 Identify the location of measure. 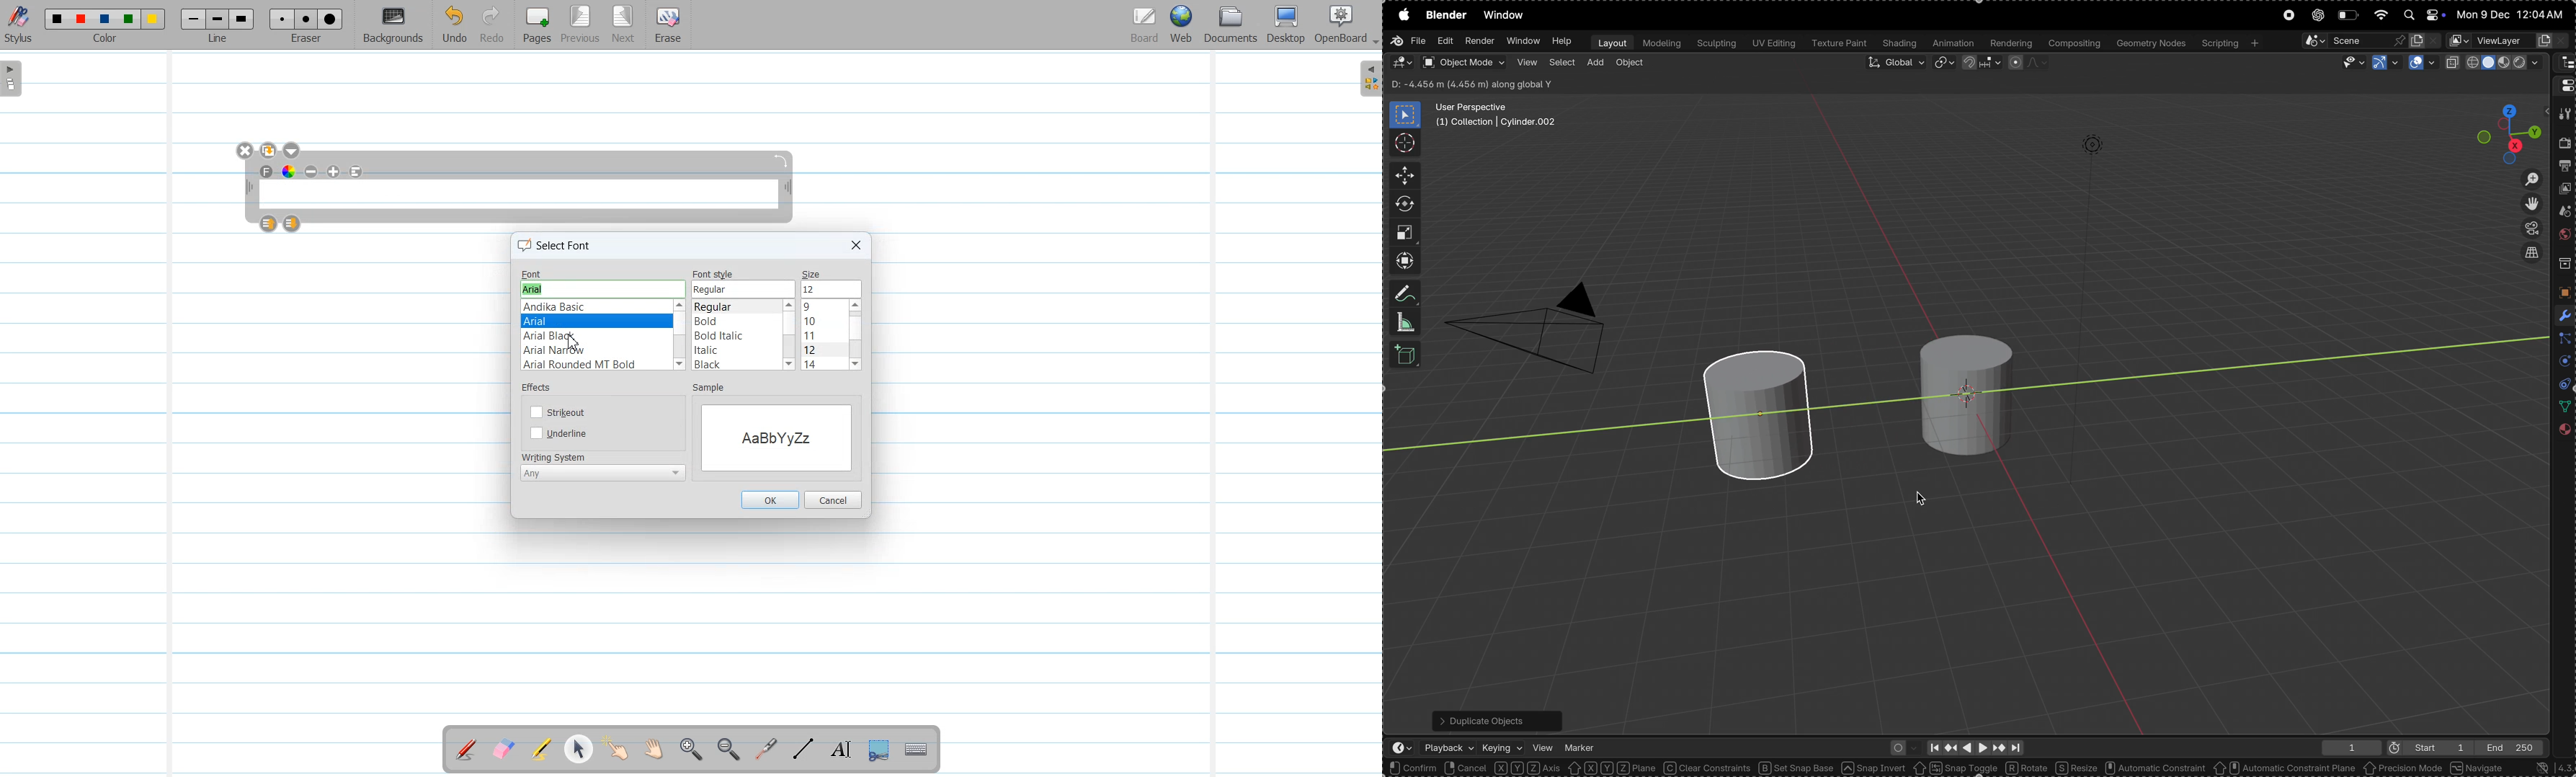
(1406, 322).